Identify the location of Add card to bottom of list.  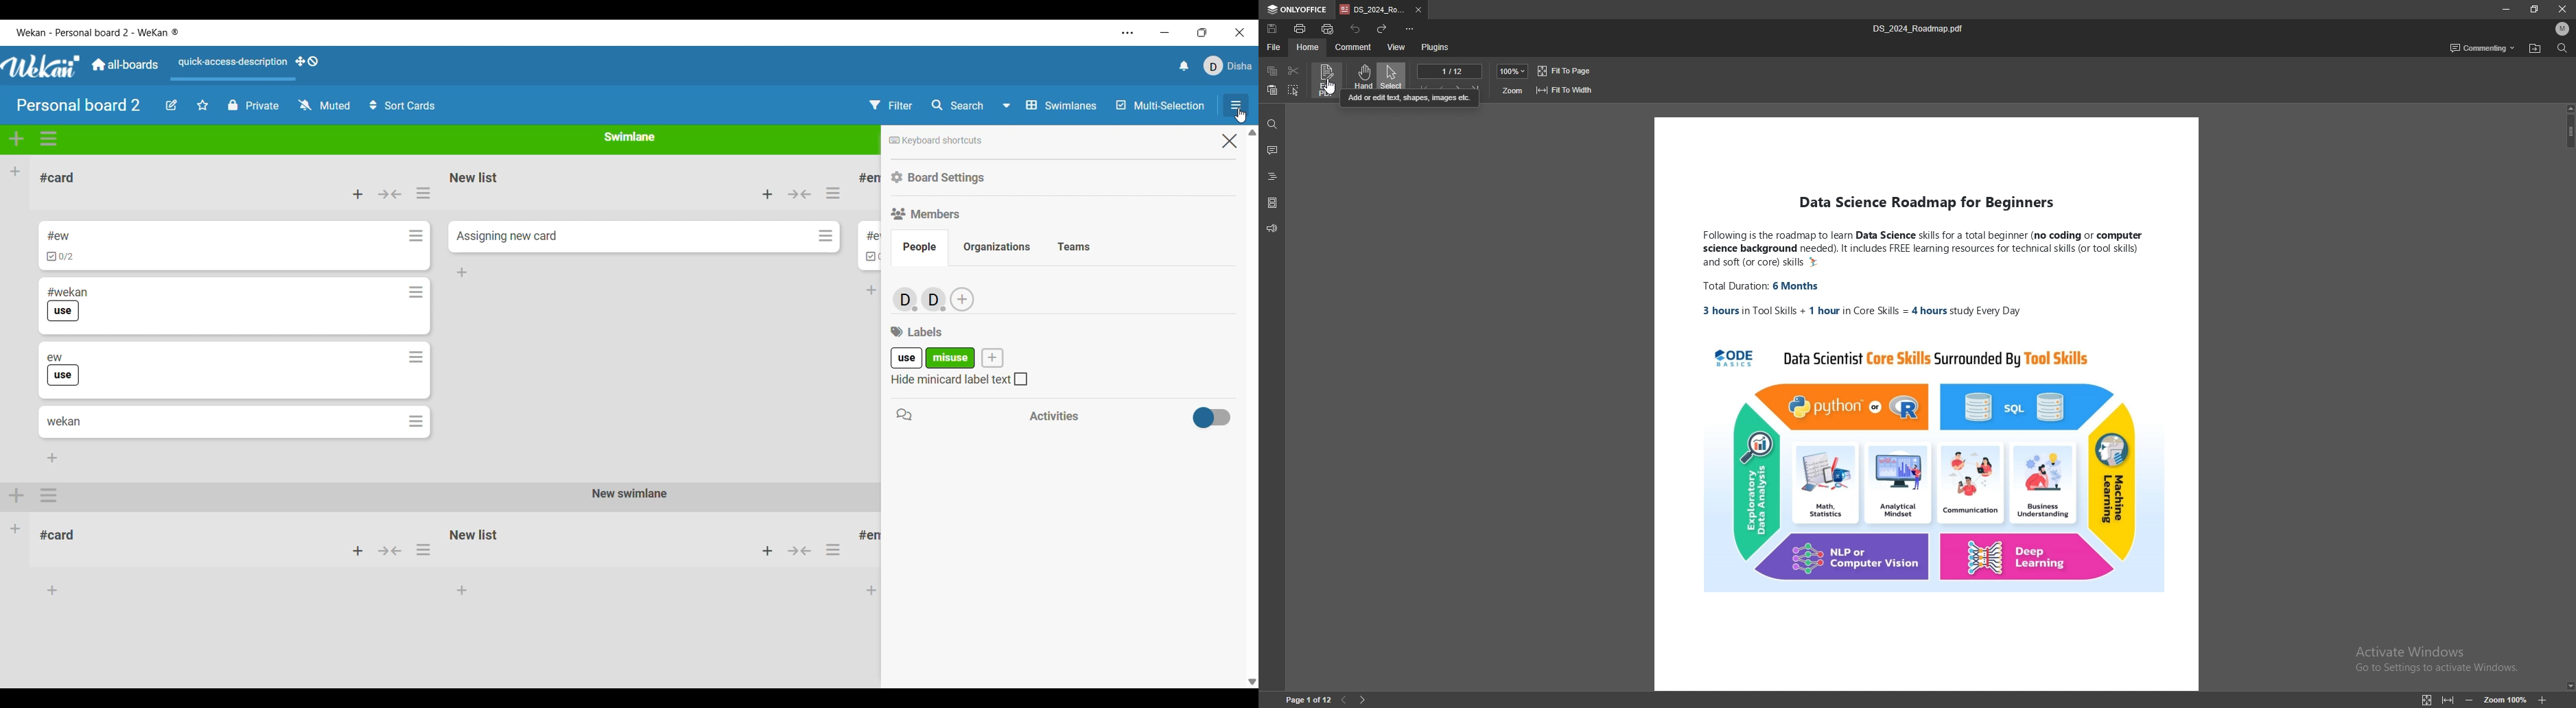
(52, 458).